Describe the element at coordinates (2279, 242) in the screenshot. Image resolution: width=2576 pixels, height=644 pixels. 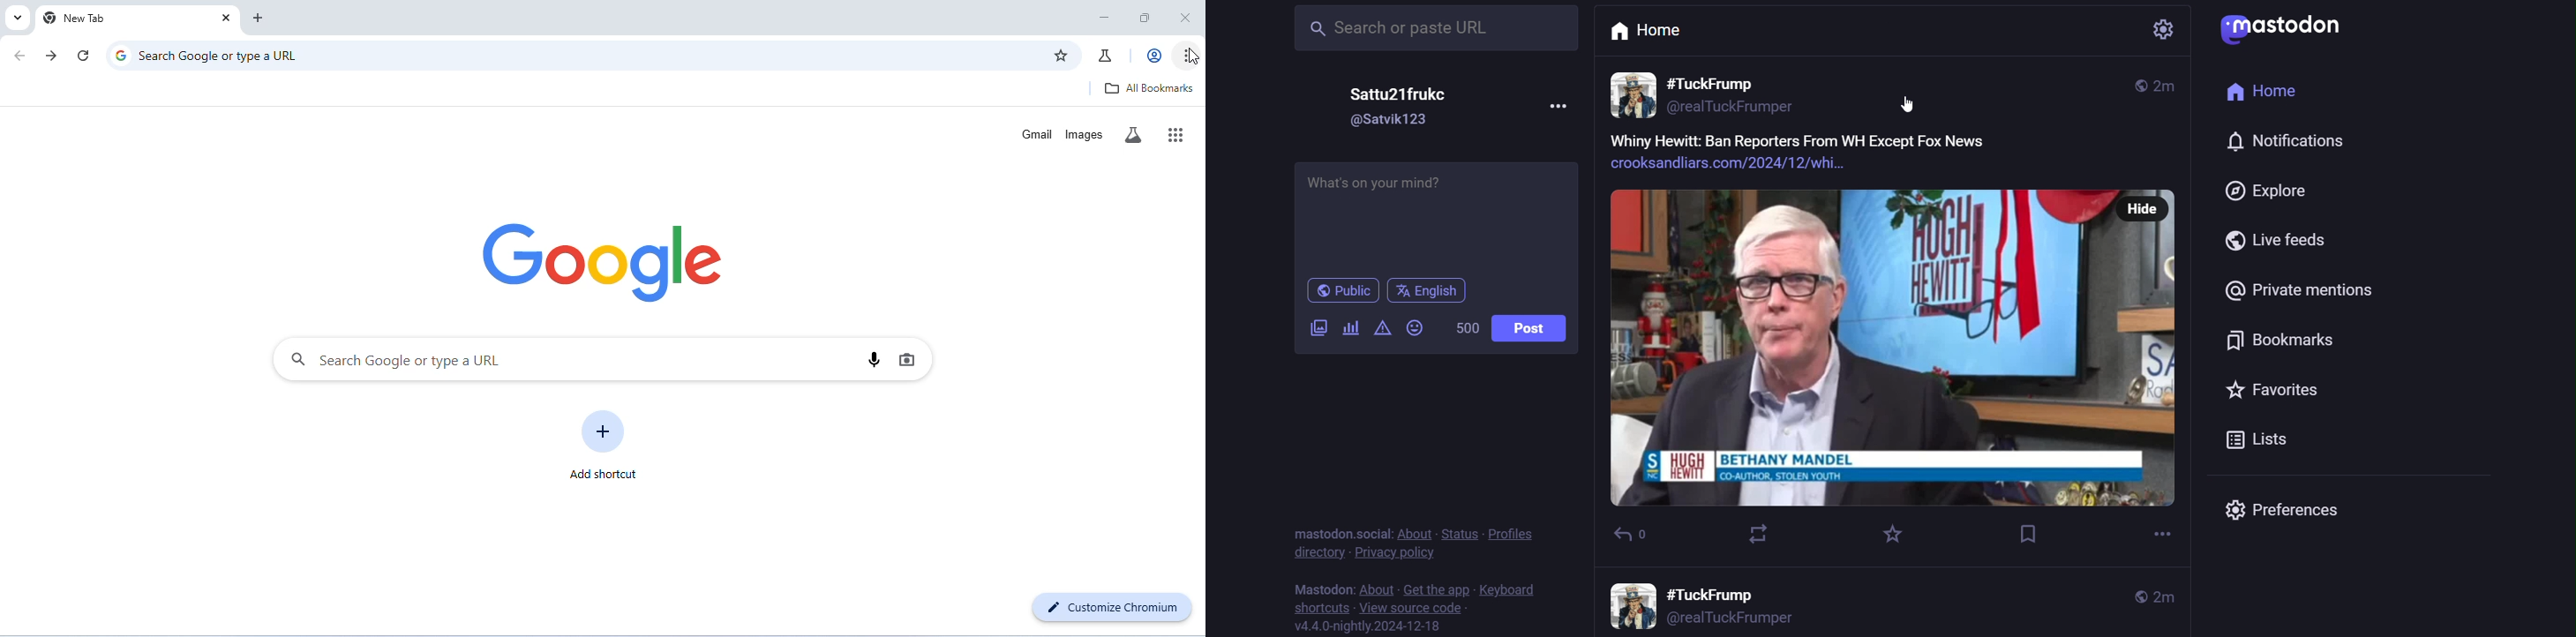
I see `live feed` at that location.